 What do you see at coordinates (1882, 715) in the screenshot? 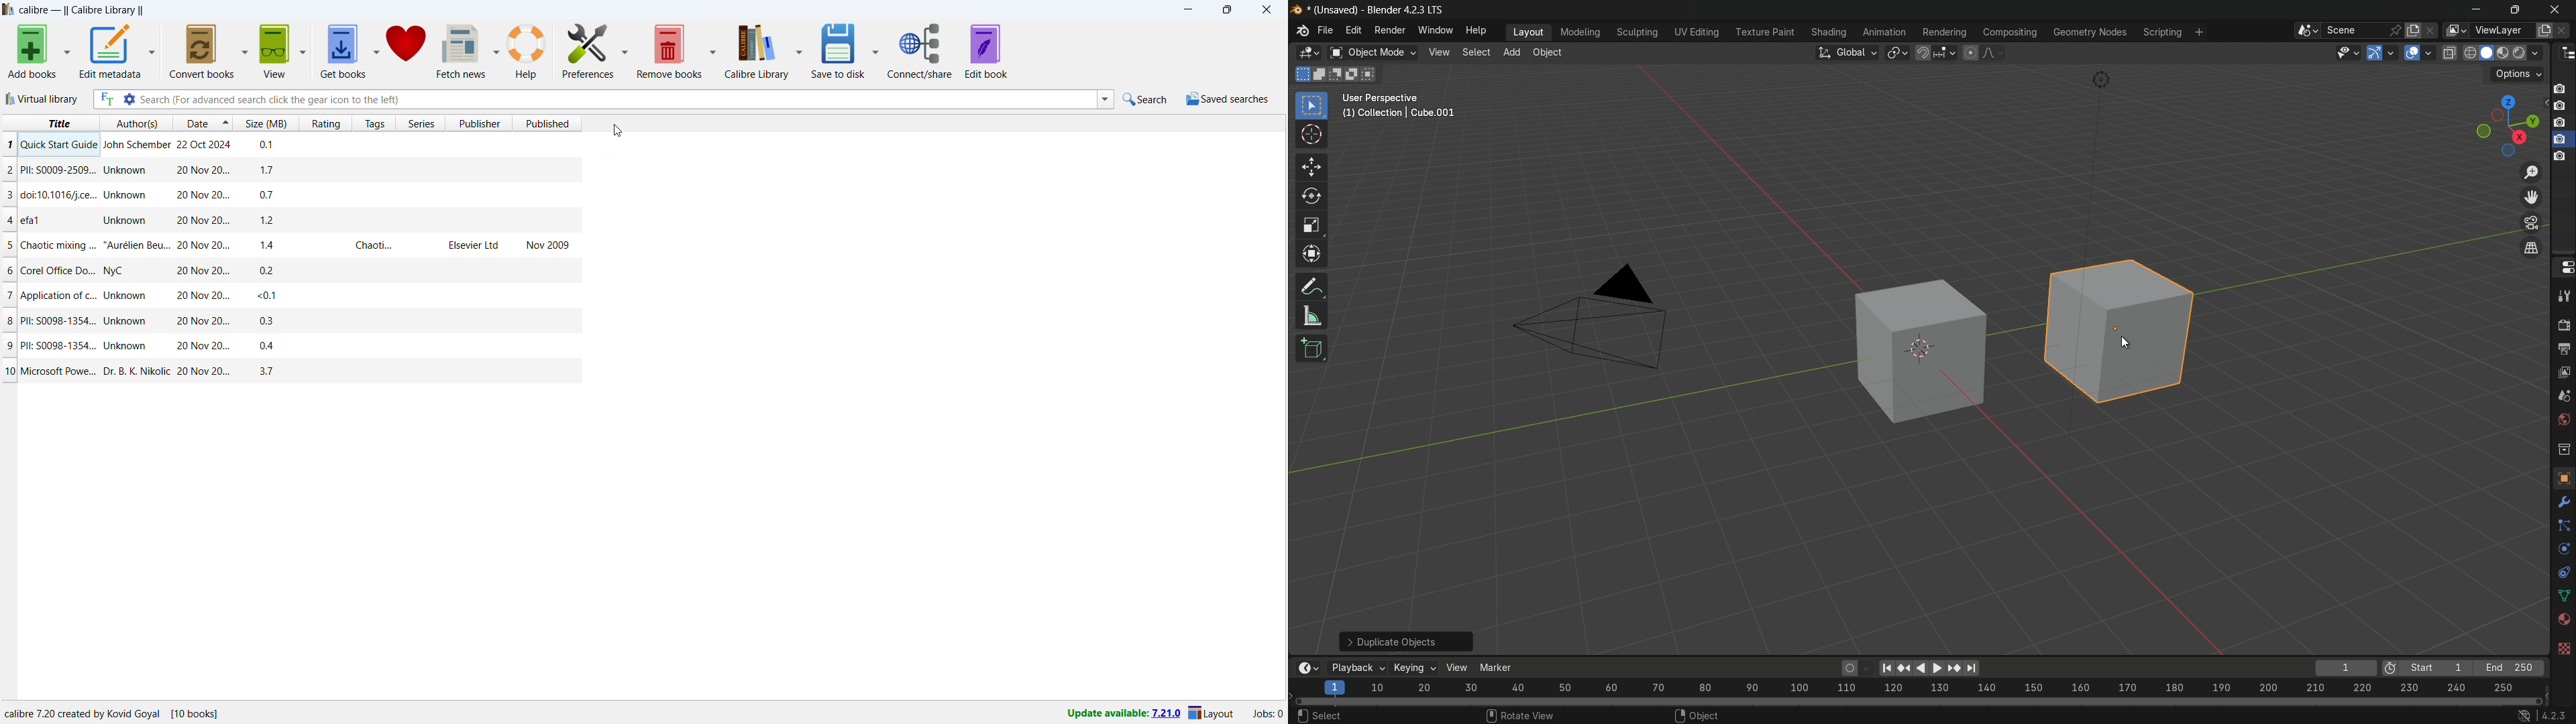
I see `Rotate` at bounding box center [1882, 715].